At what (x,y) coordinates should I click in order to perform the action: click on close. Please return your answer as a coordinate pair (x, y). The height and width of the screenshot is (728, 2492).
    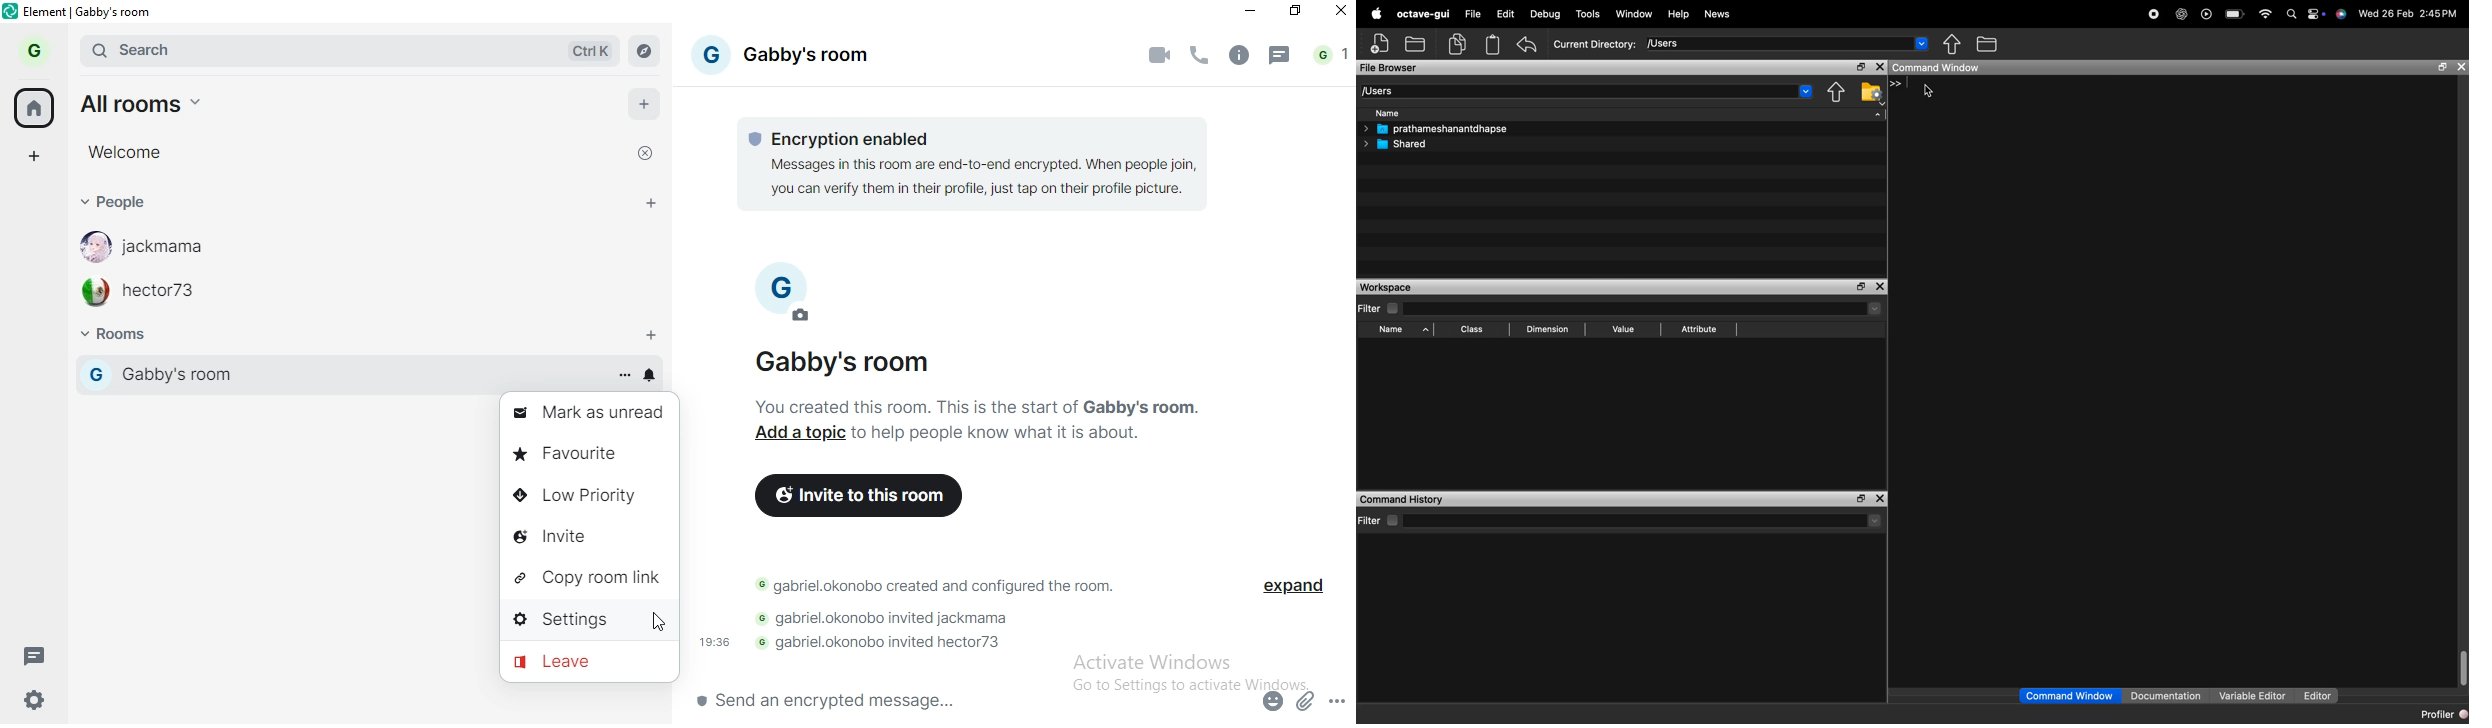
    Looking at the image, I should click on (1337, 15).